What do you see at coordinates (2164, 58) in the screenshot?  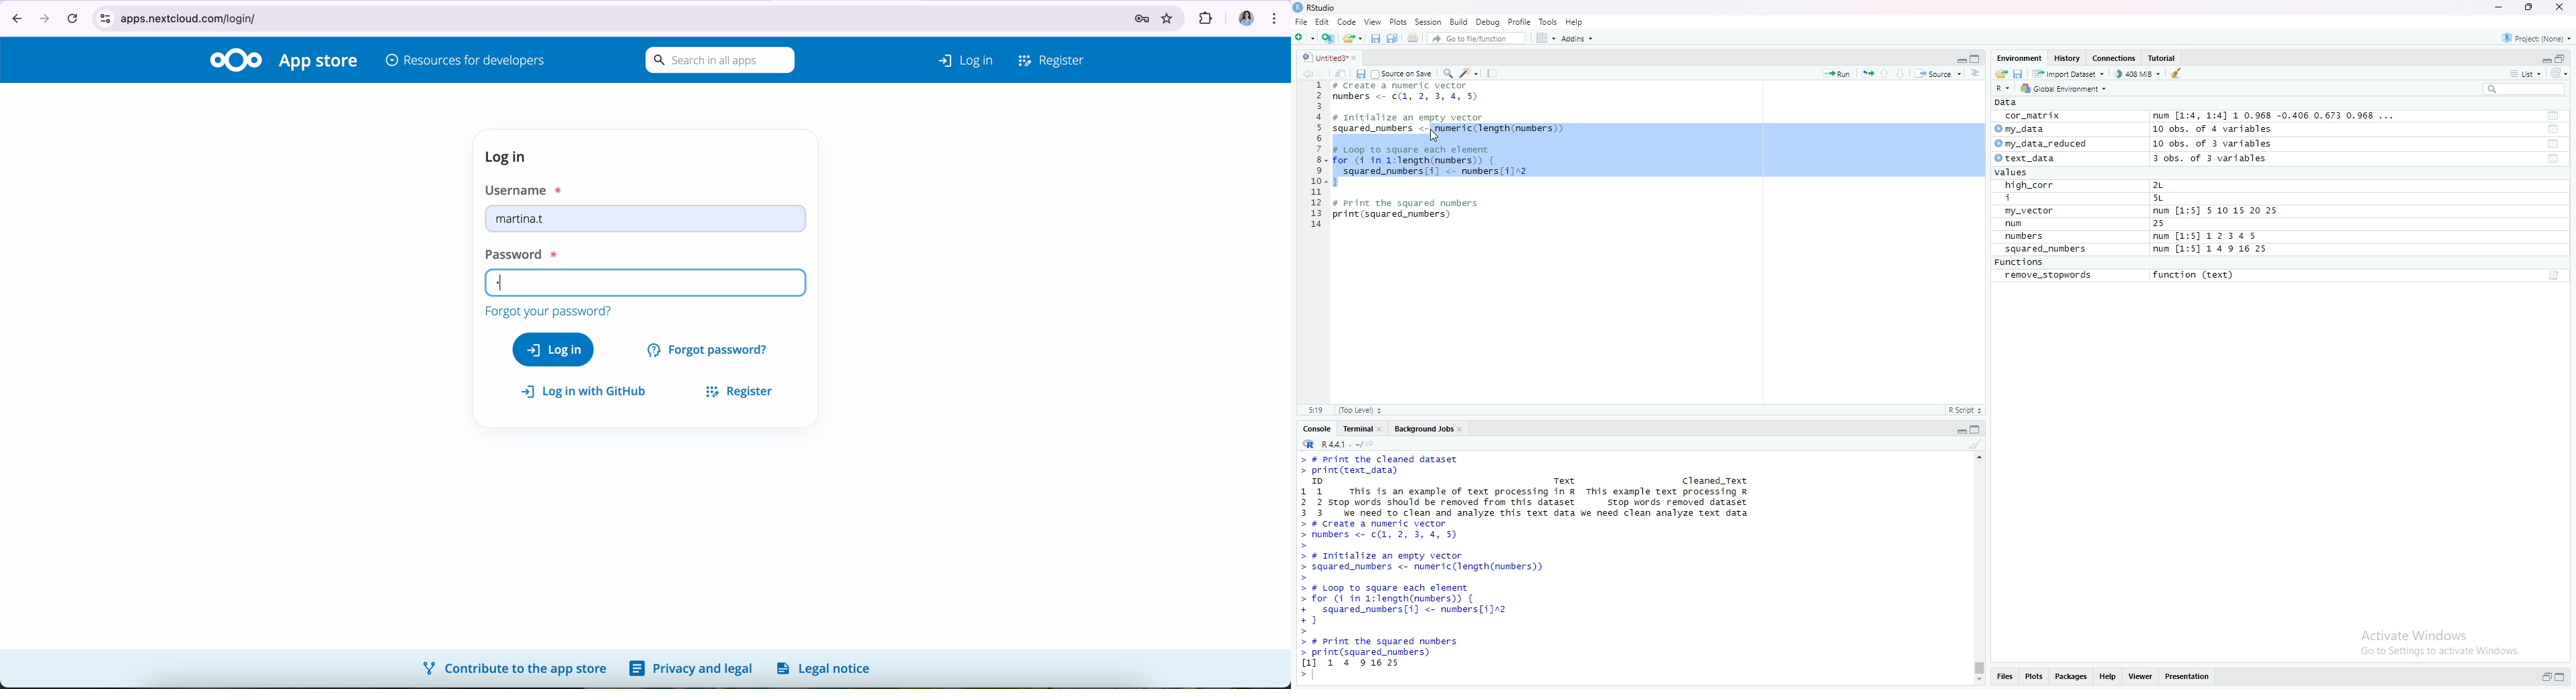 I see `Tutorial` at bounding box center [2164, 58].